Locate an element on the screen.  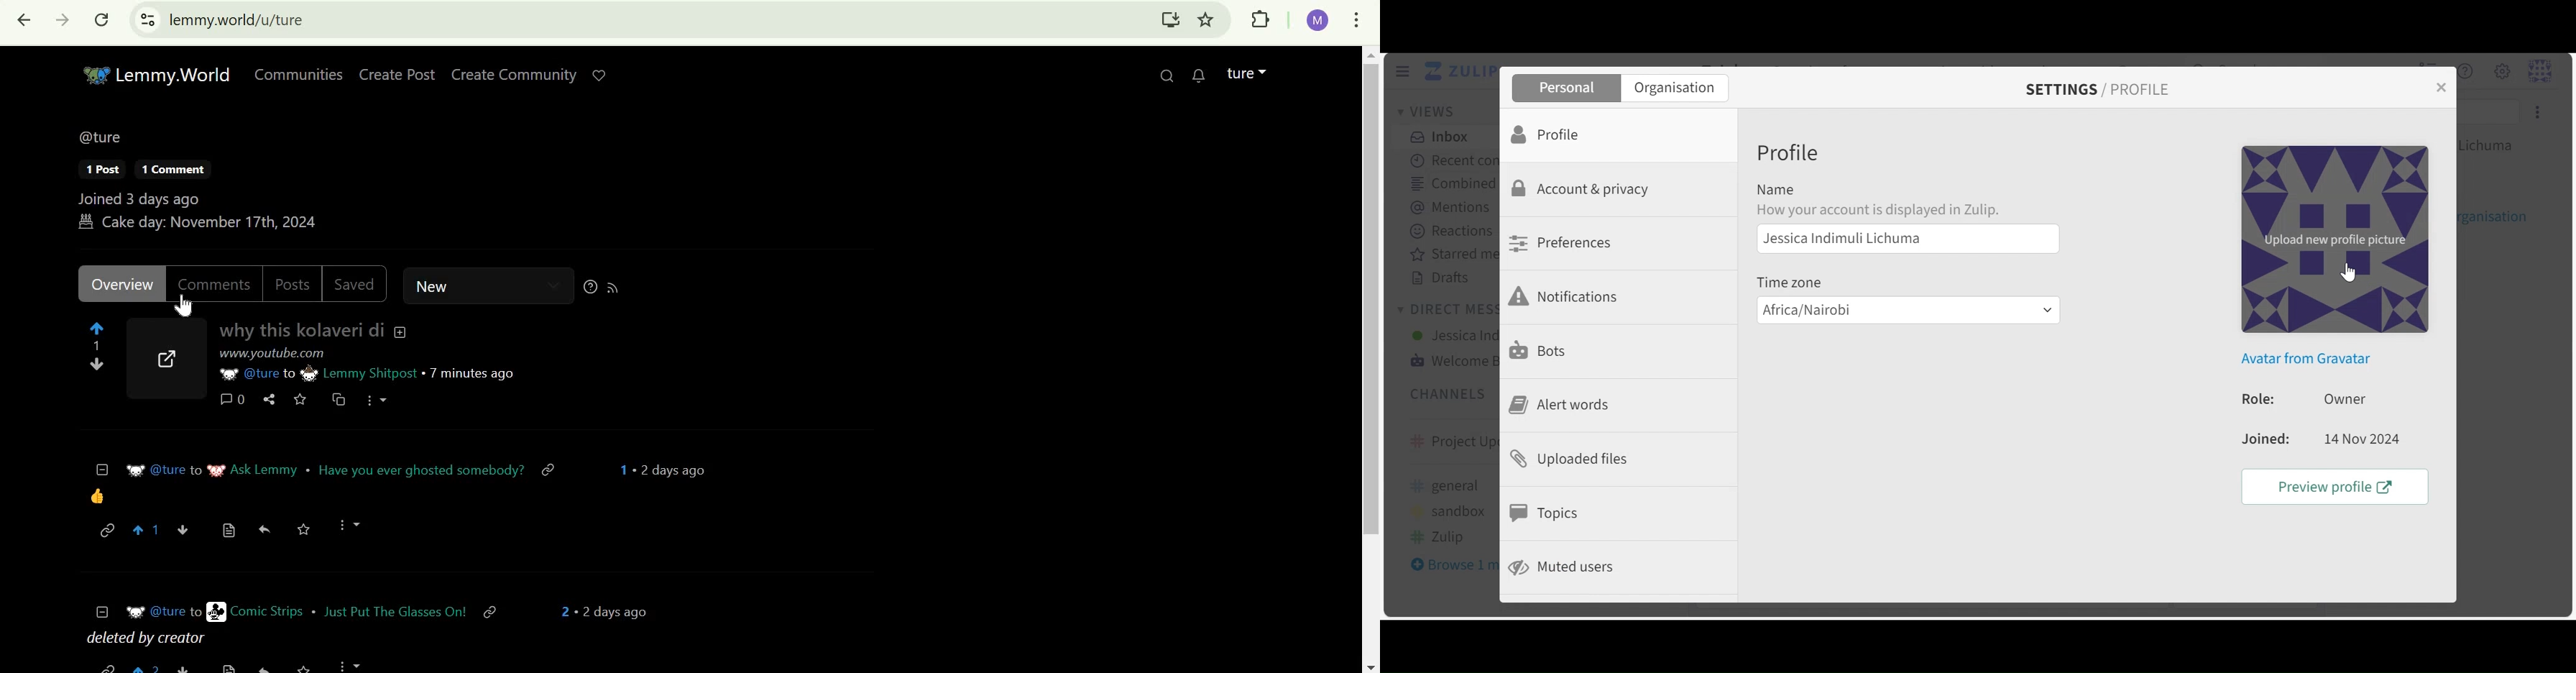
user id is located at coordinates (249, 375).